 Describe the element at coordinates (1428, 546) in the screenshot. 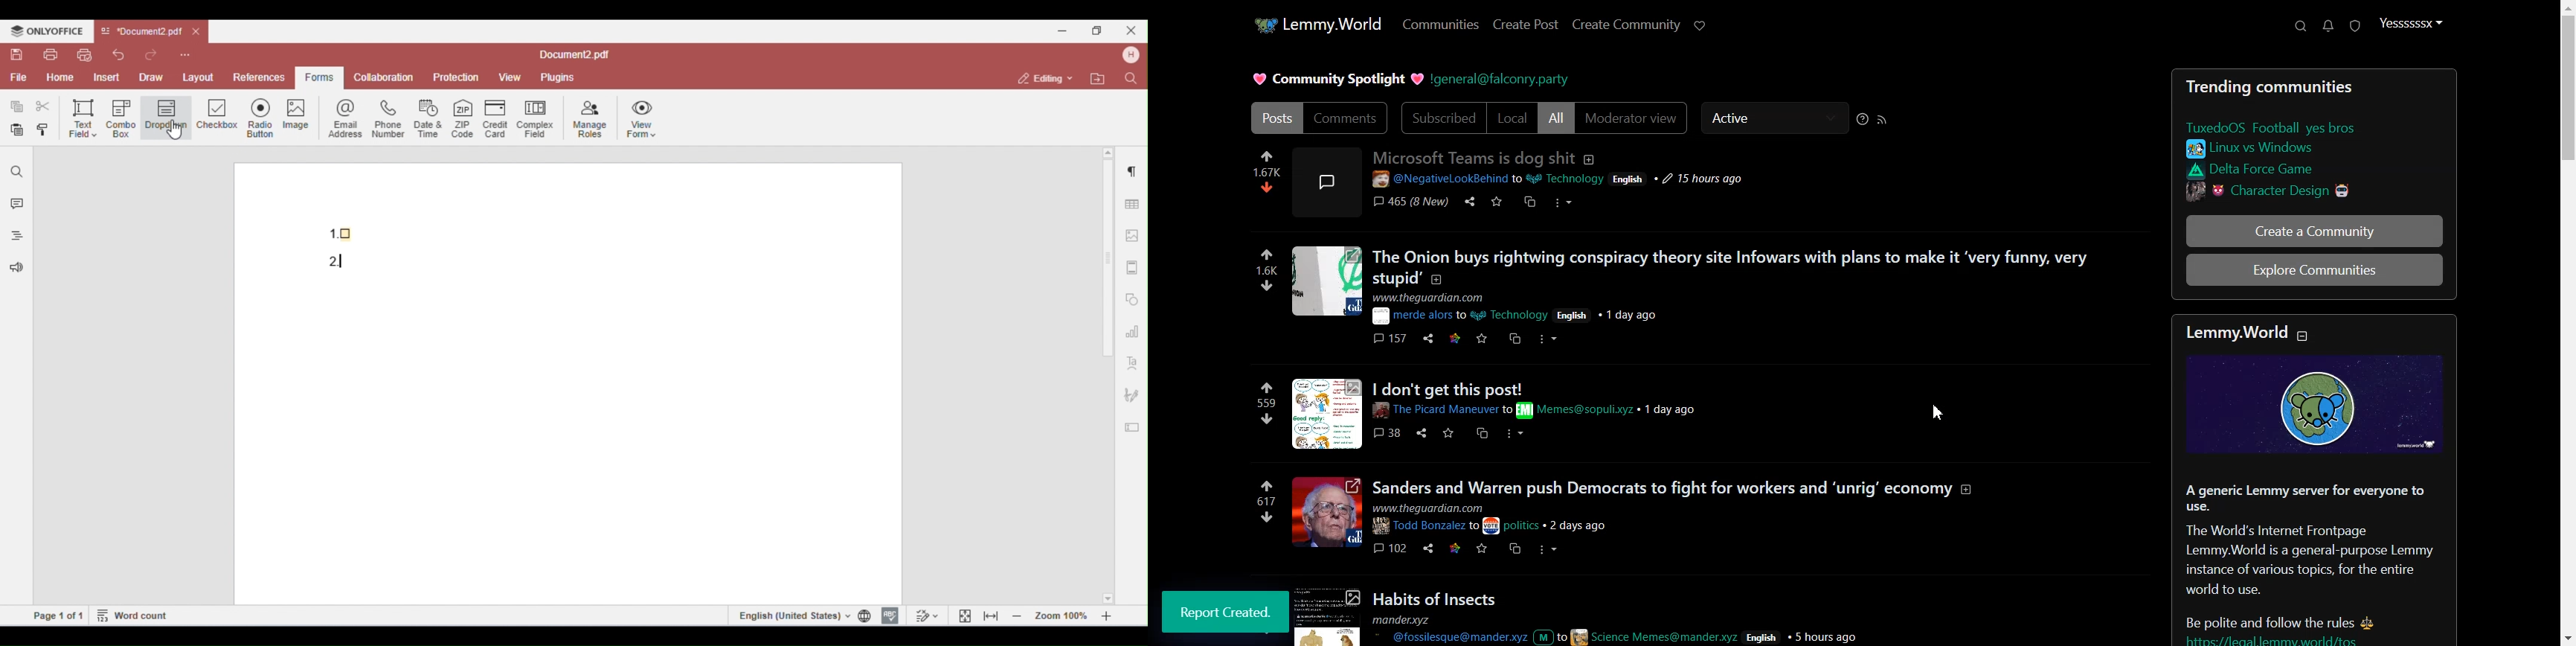

I see `share` at that location.